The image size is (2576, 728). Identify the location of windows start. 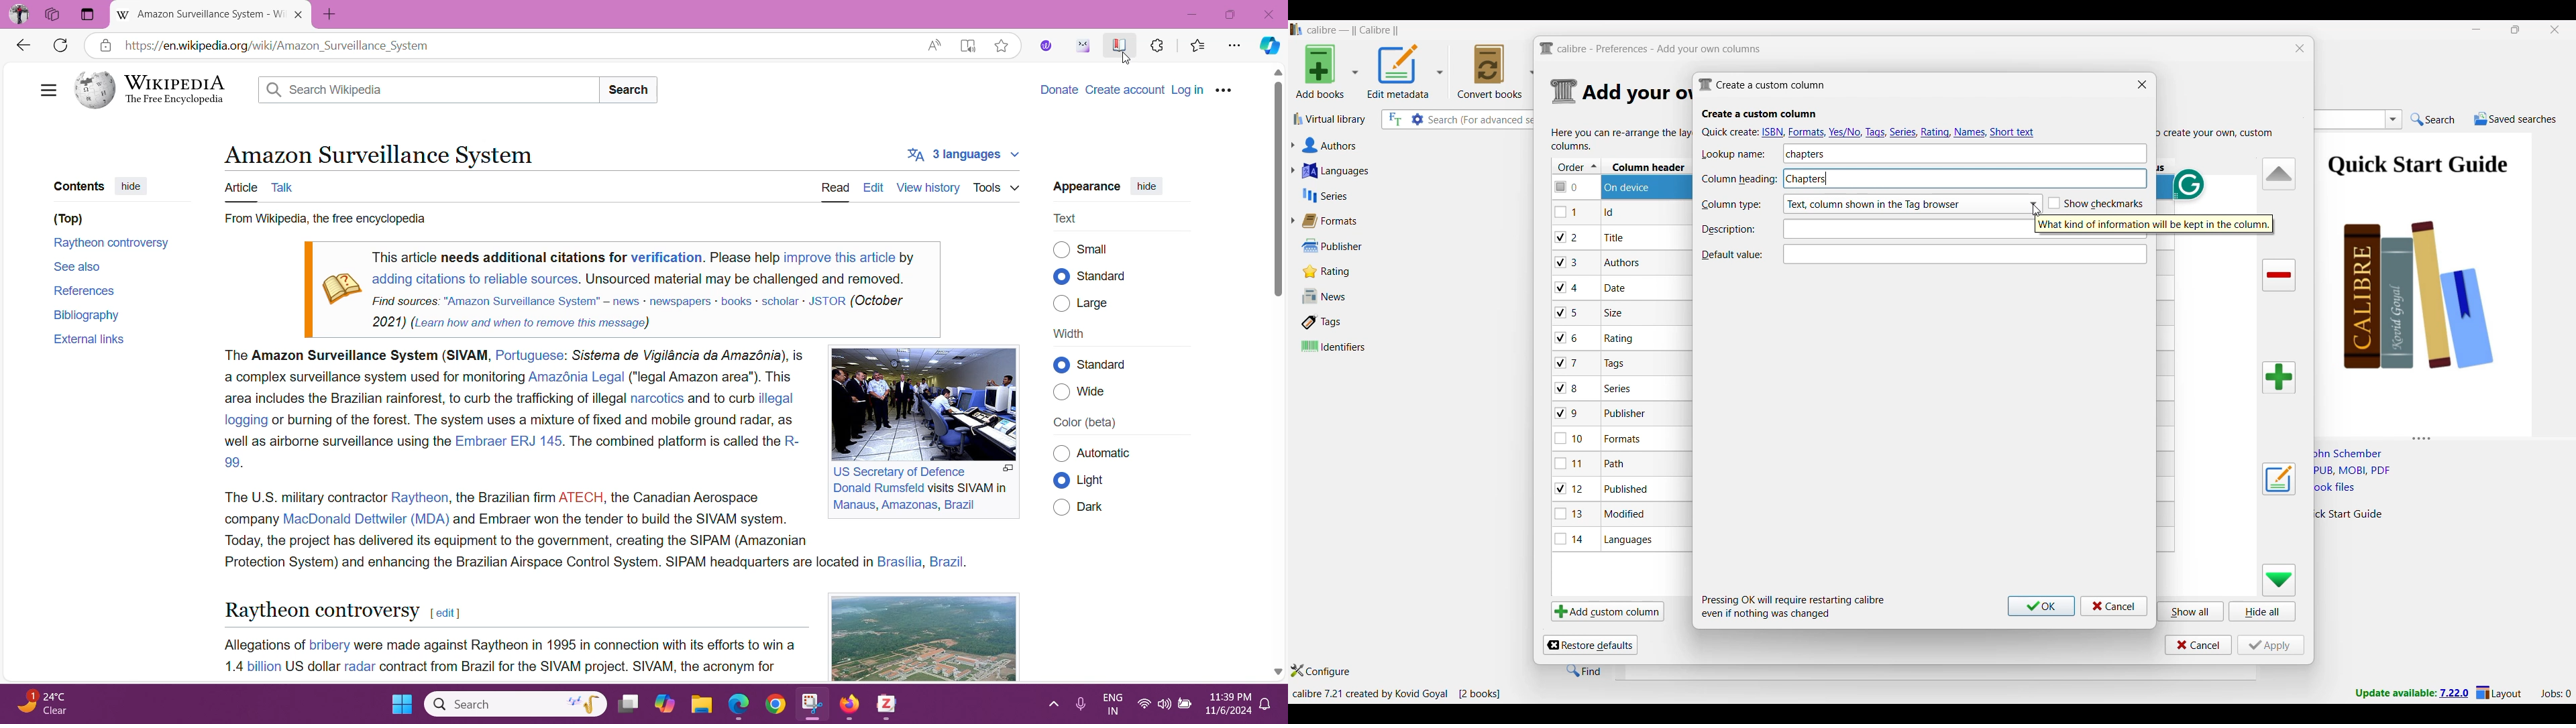
(400, 705).